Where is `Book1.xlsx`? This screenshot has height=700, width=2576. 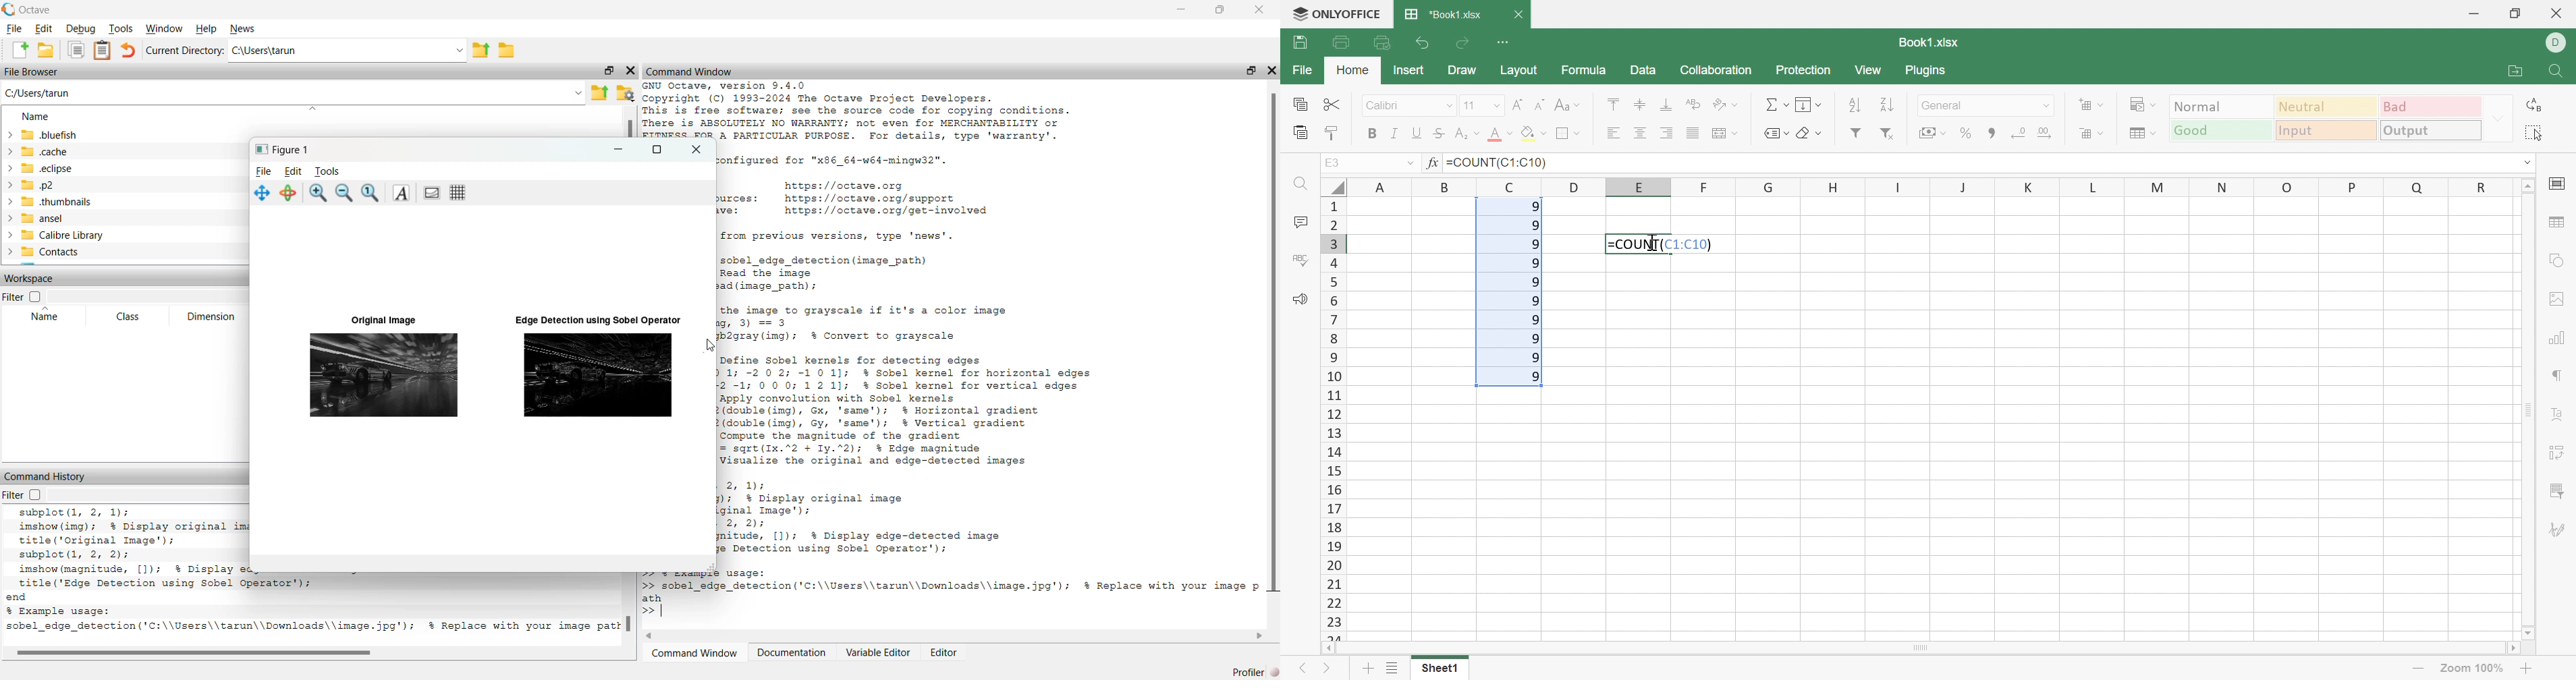
Book1.xlsx is located at coordinates (1934, 44).